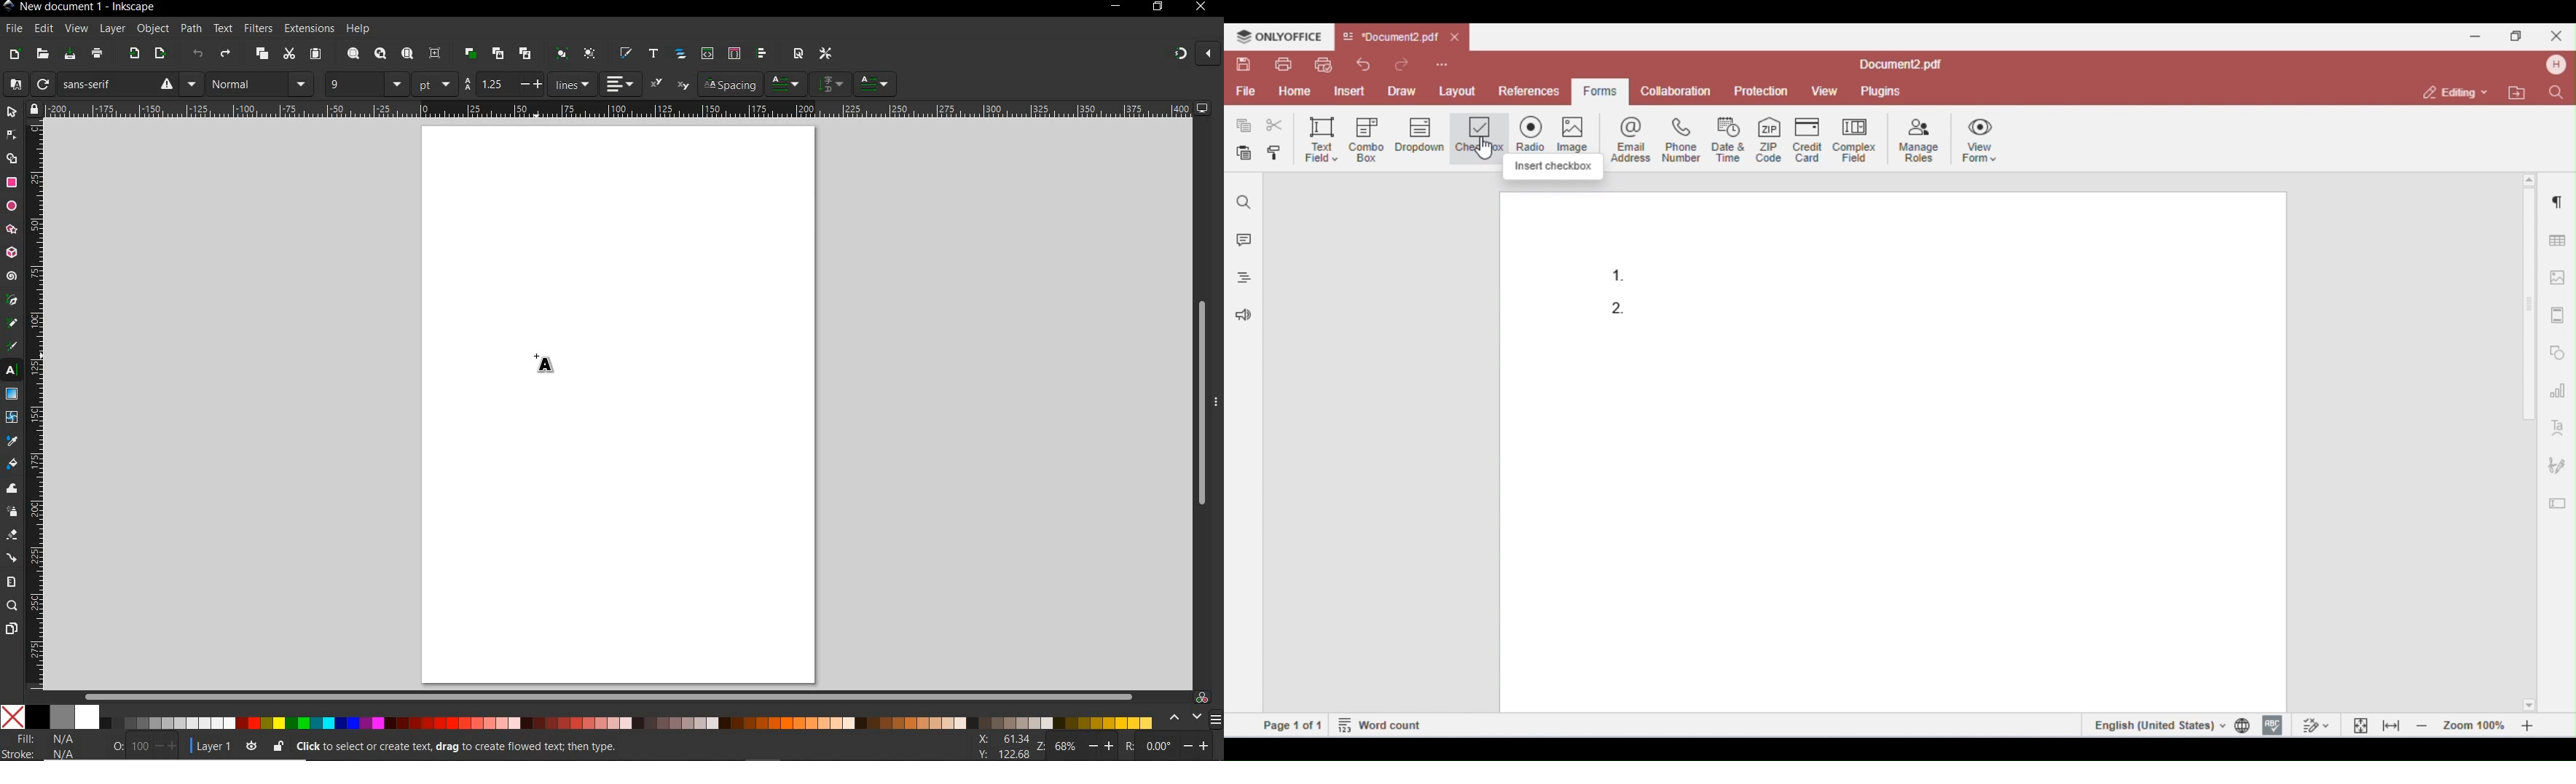 The image size is (2576, 784). Describe the element at coordinates (12, 512) in the screenshot. I see `spray tool` at that location.